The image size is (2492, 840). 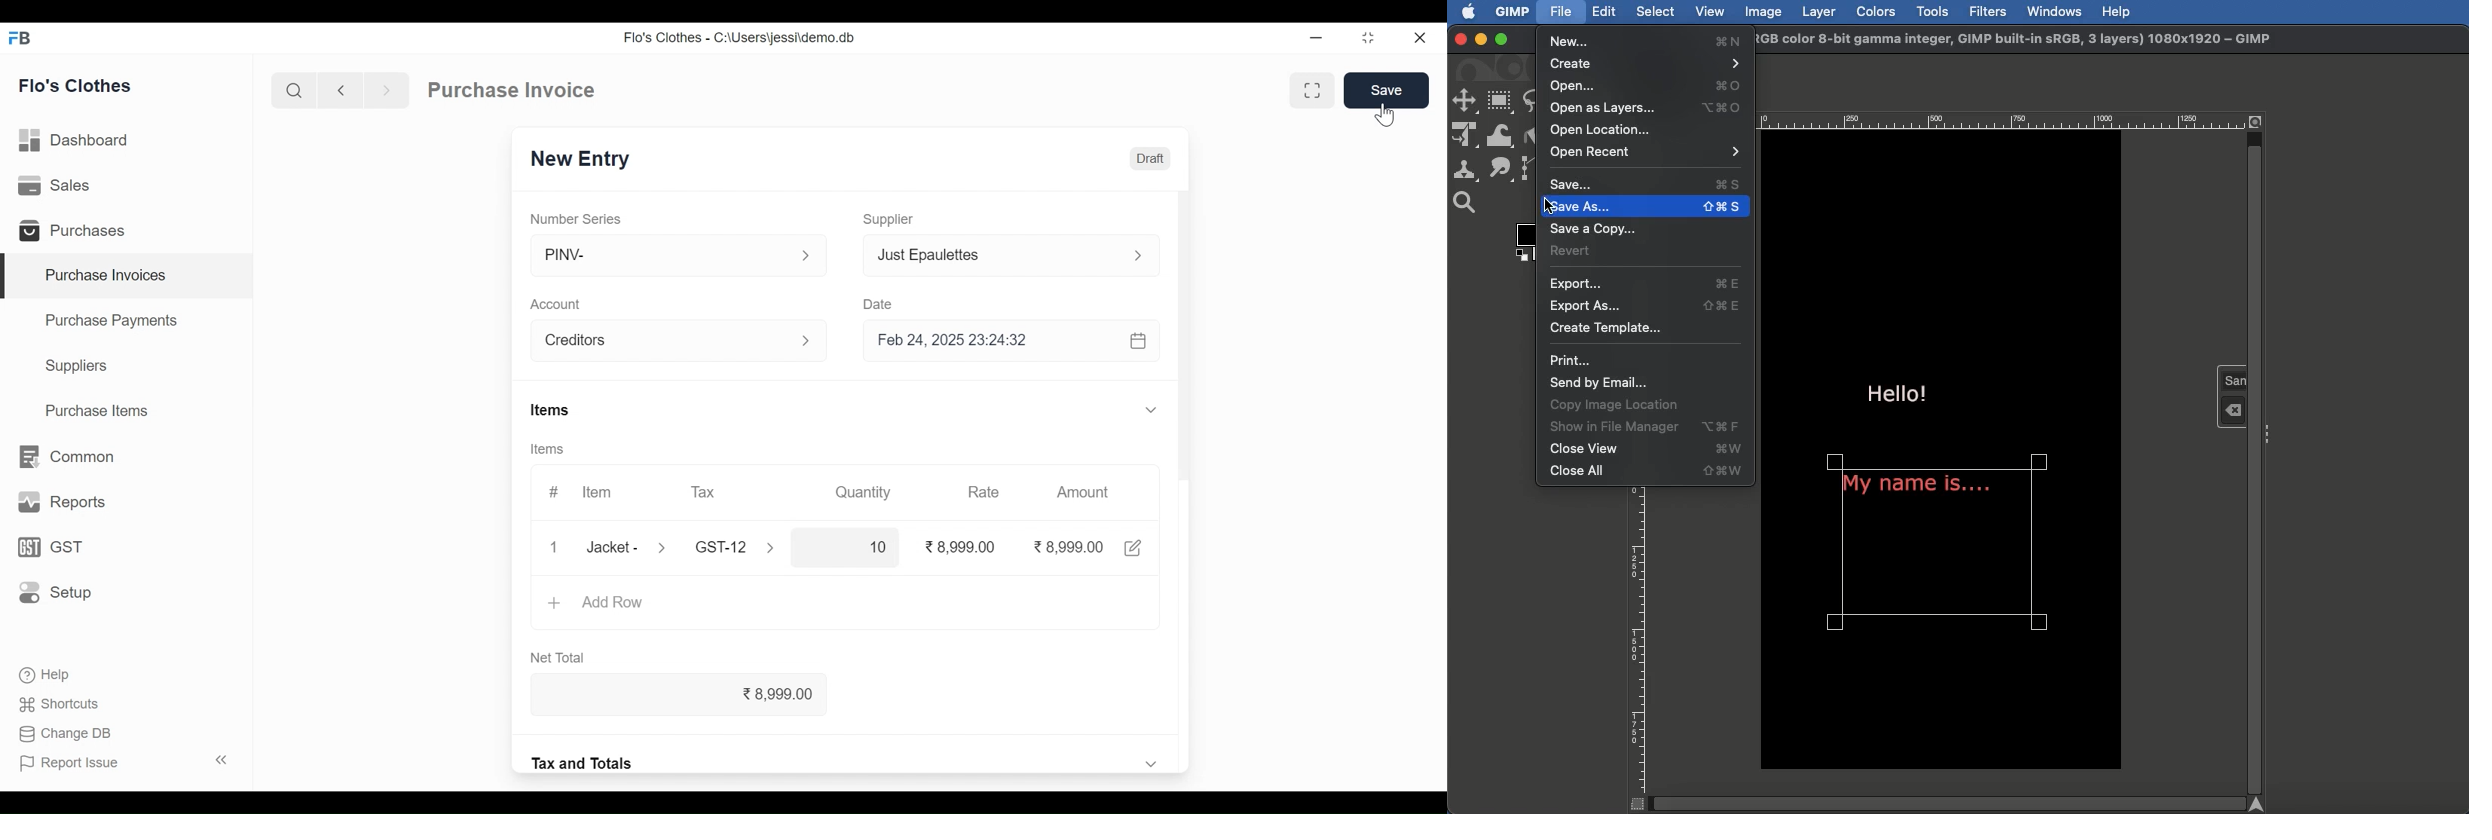 What do you see at coordinates (665, 340) in the screenshot?
I see `Account` at bounding box center [665, 340].